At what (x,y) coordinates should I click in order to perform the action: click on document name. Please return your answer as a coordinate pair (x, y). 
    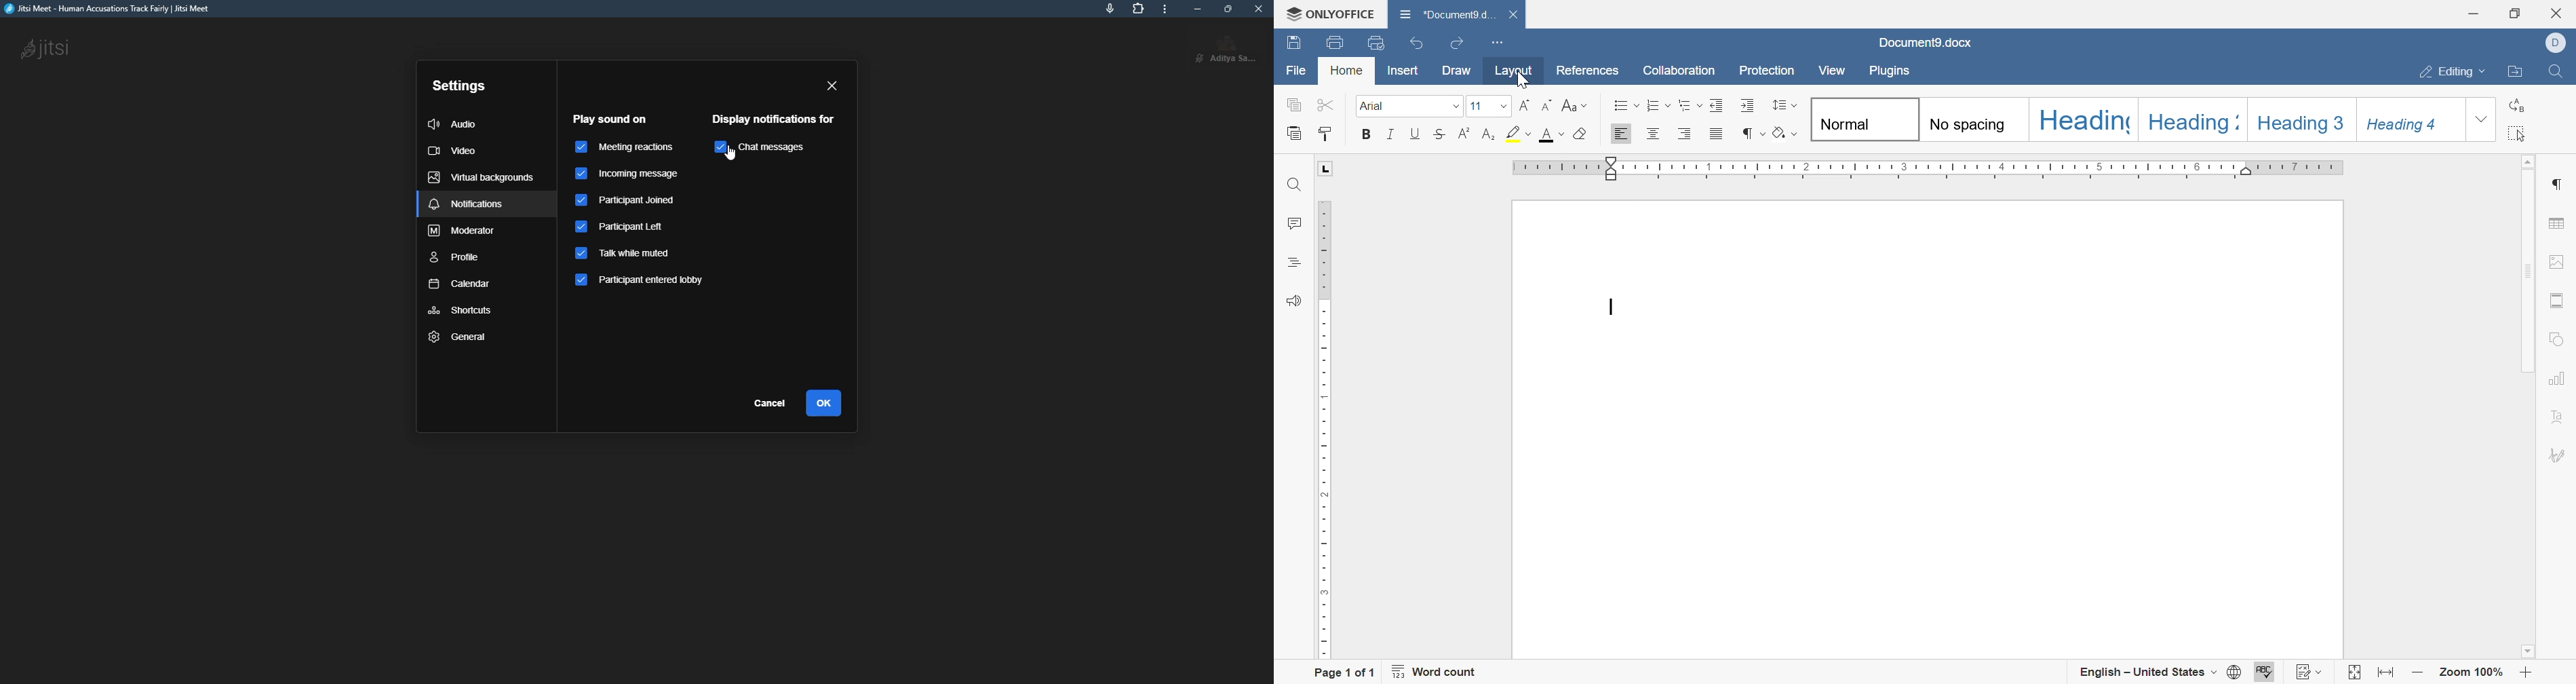
    Looking at the image, I should click on (1444, 14).